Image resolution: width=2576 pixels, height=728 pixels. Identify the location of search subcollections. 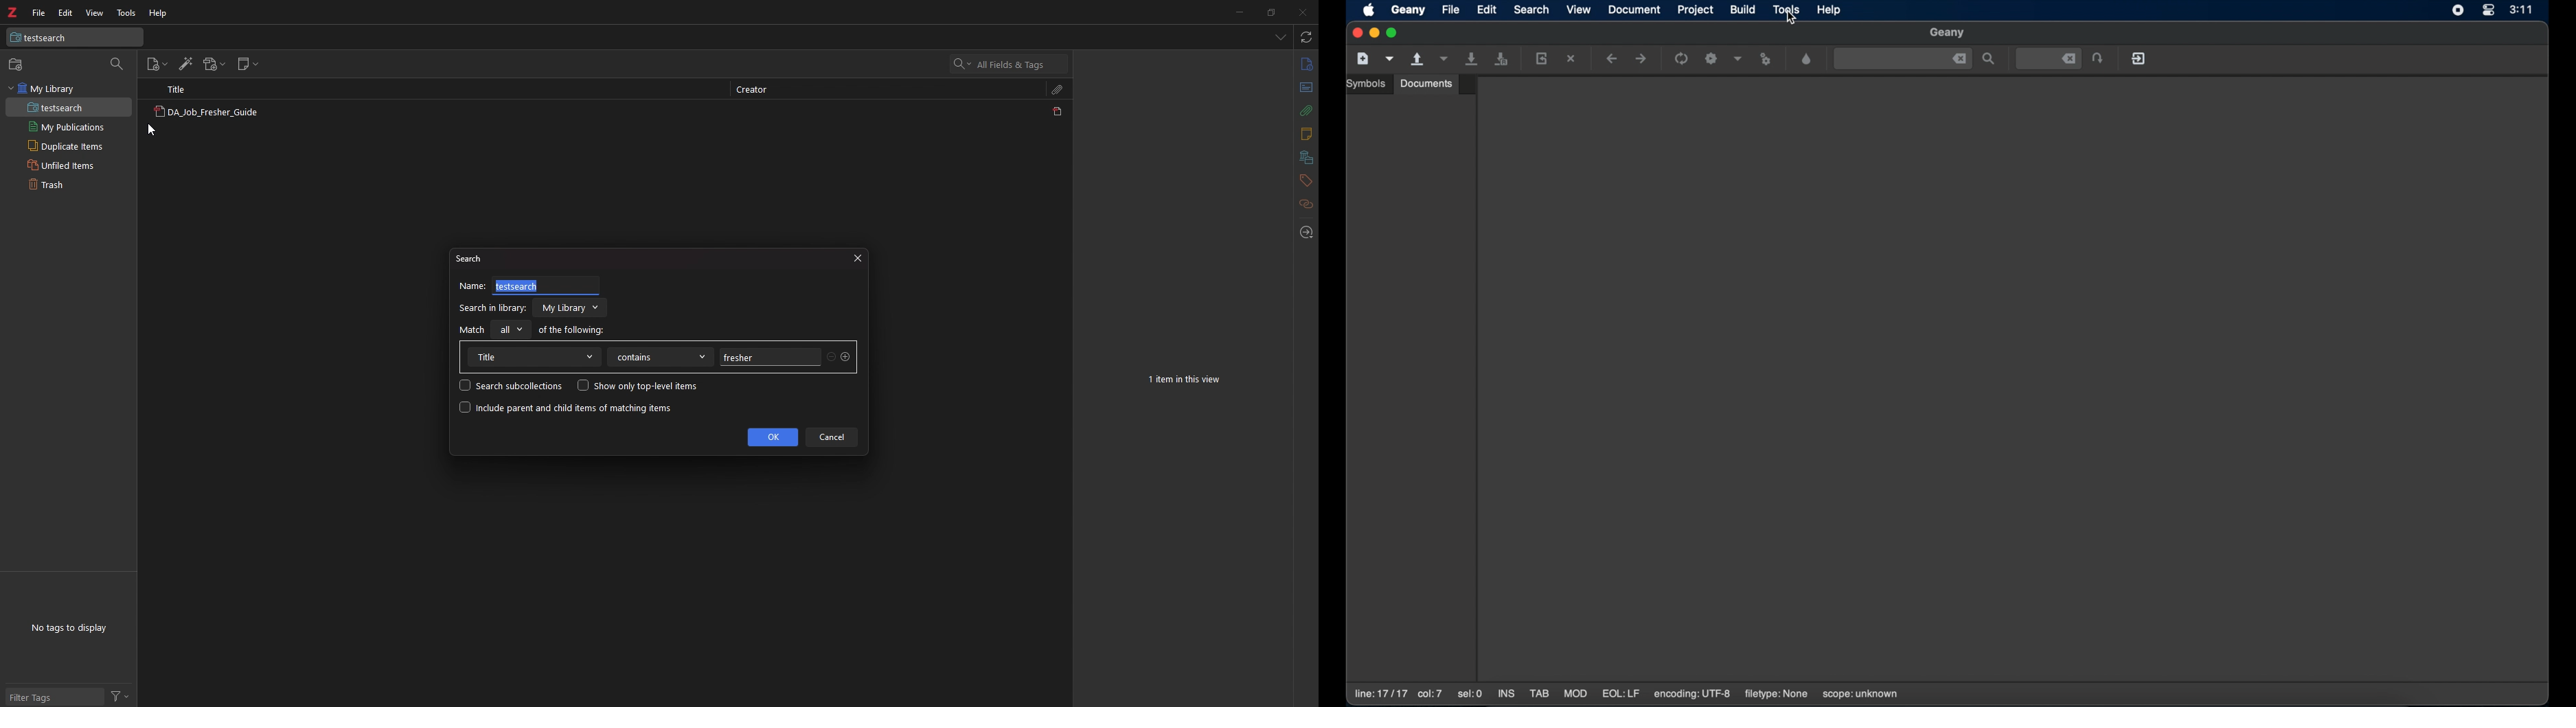
(511, 385).